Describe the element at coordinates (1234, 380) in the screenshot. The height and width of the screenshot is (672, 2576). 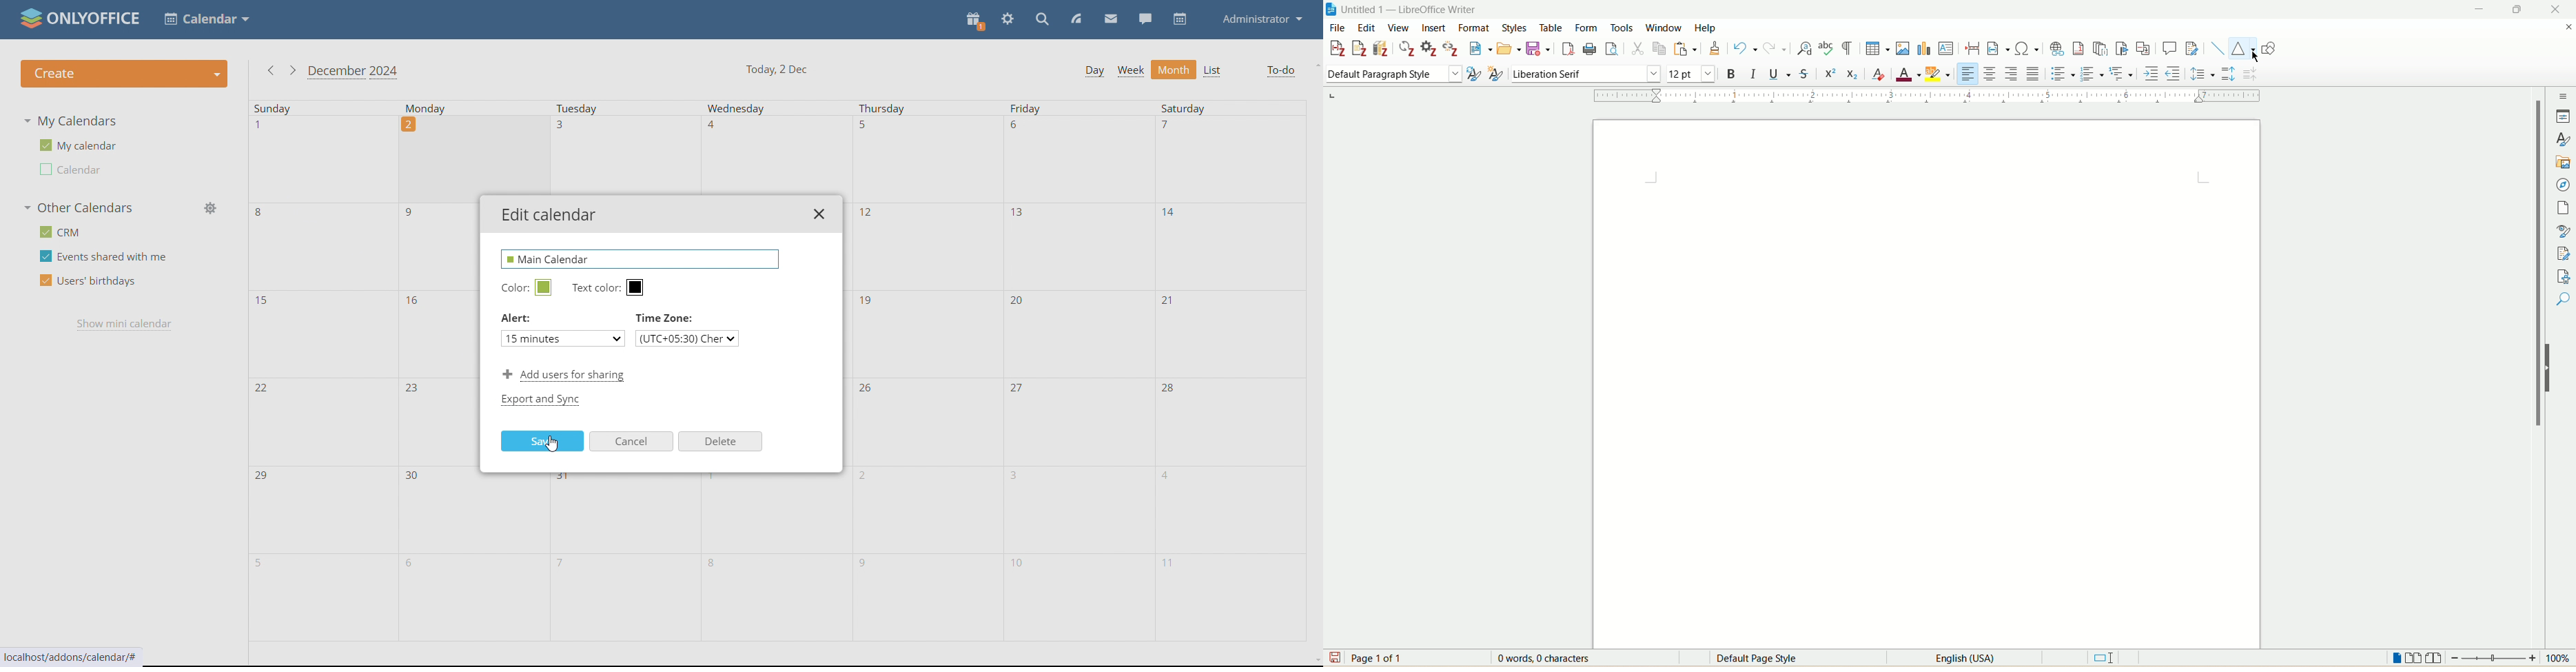
I see `saturday` at that location.